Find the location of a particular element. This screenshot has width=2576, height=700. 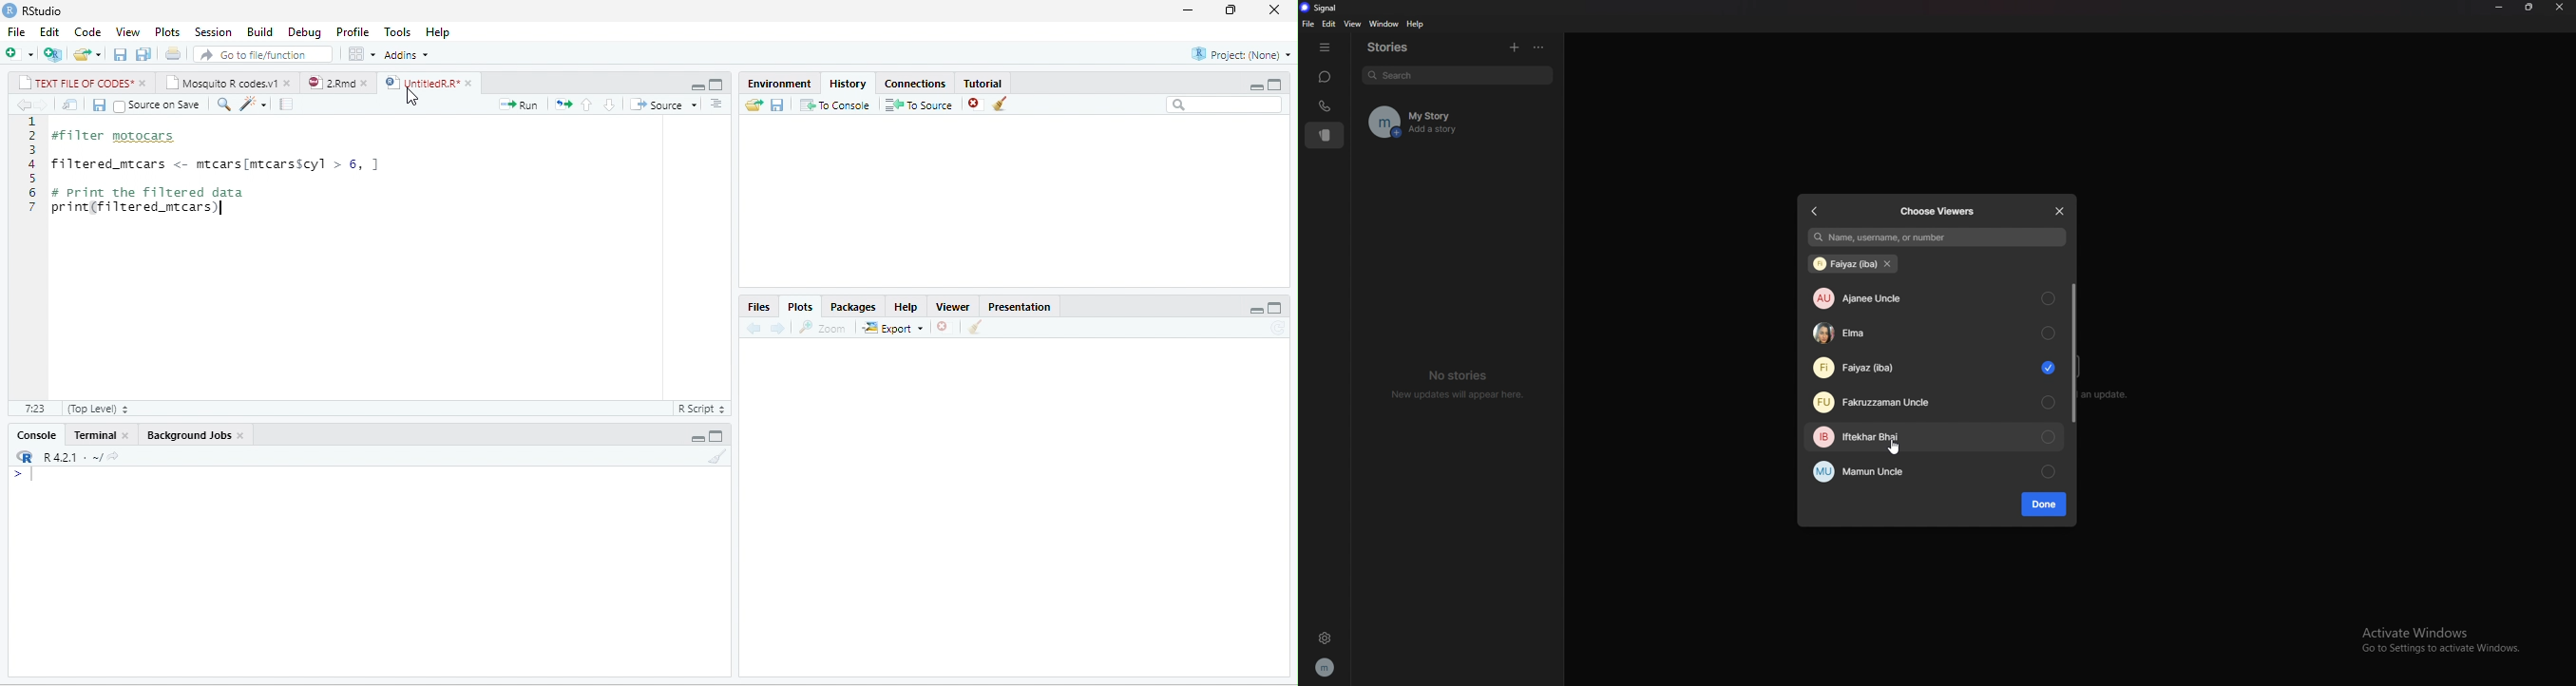

Mosquito R codes.v1 is located at coordinates (221, 82).